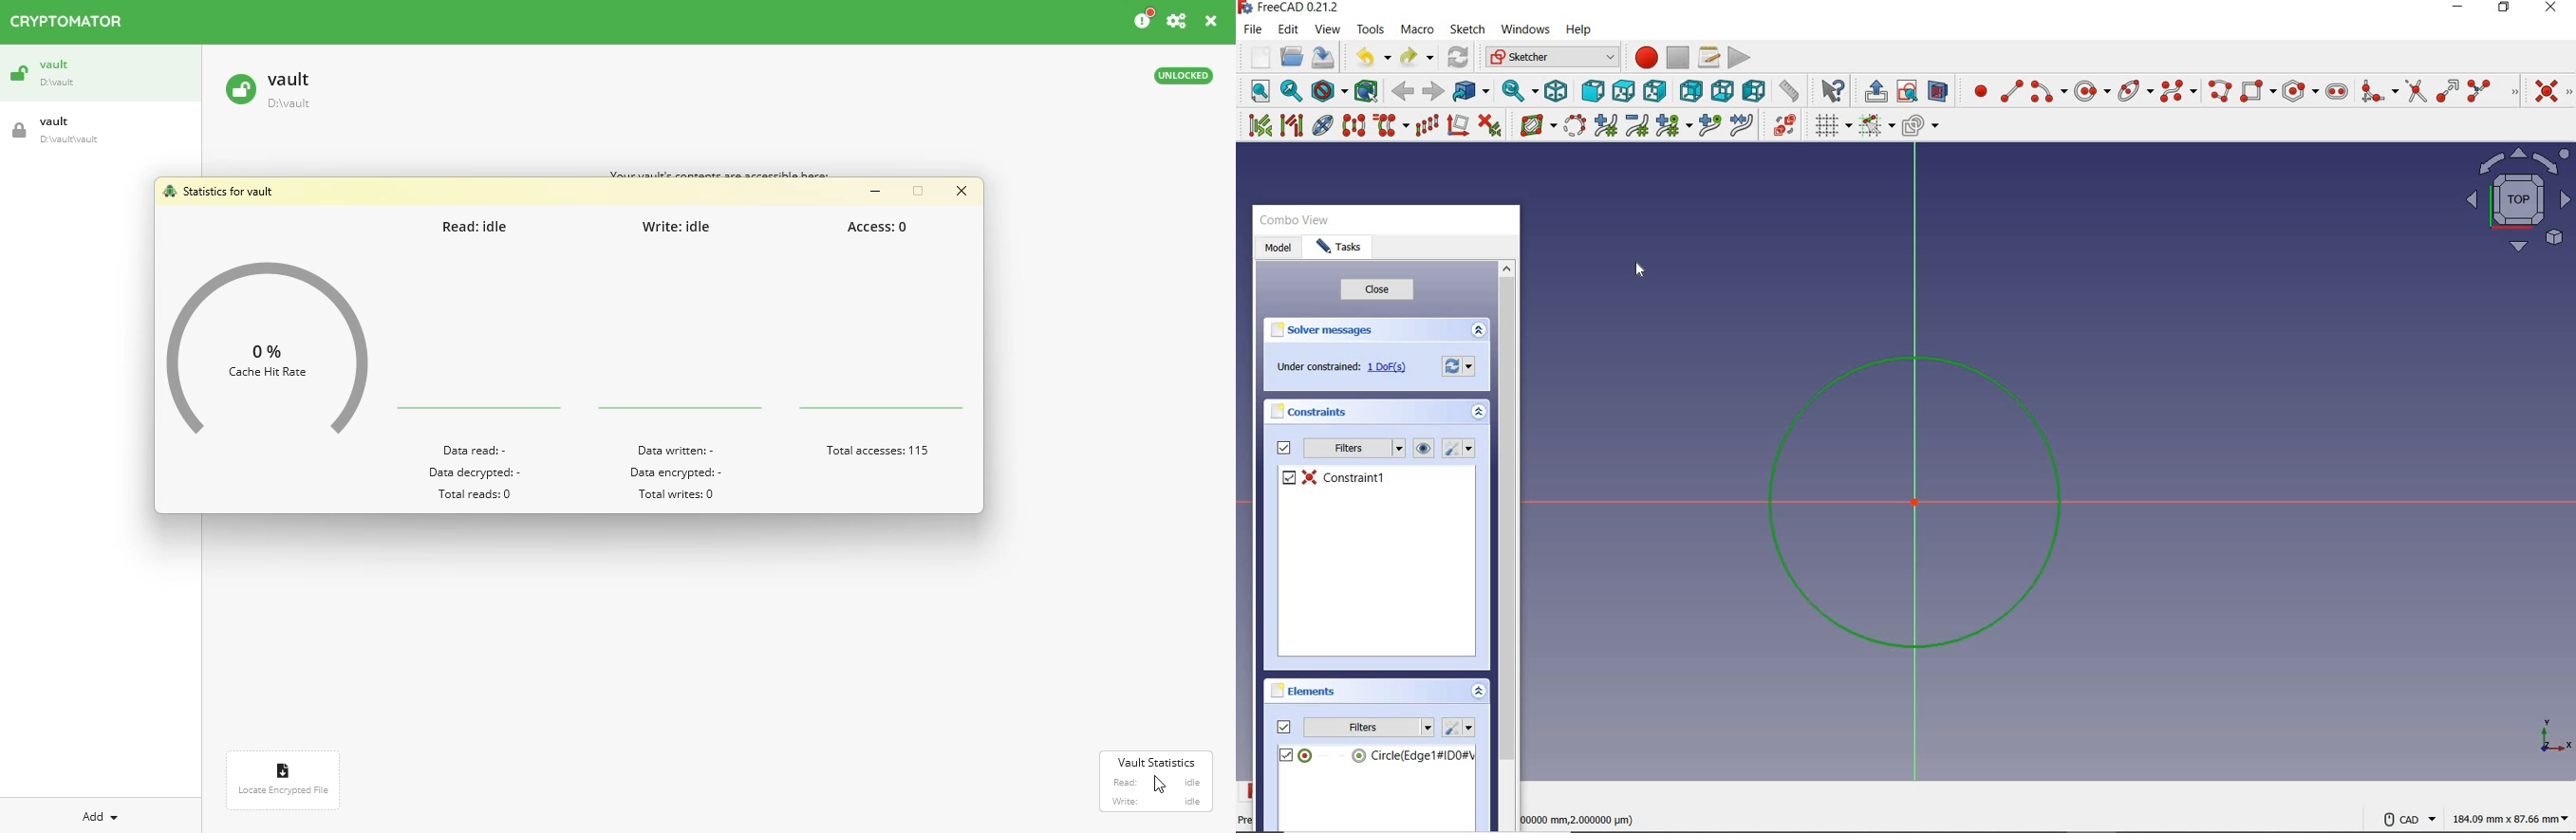  Describe the element at coordinates (1194, 782) in the screenshot. I see `idle` at that location.